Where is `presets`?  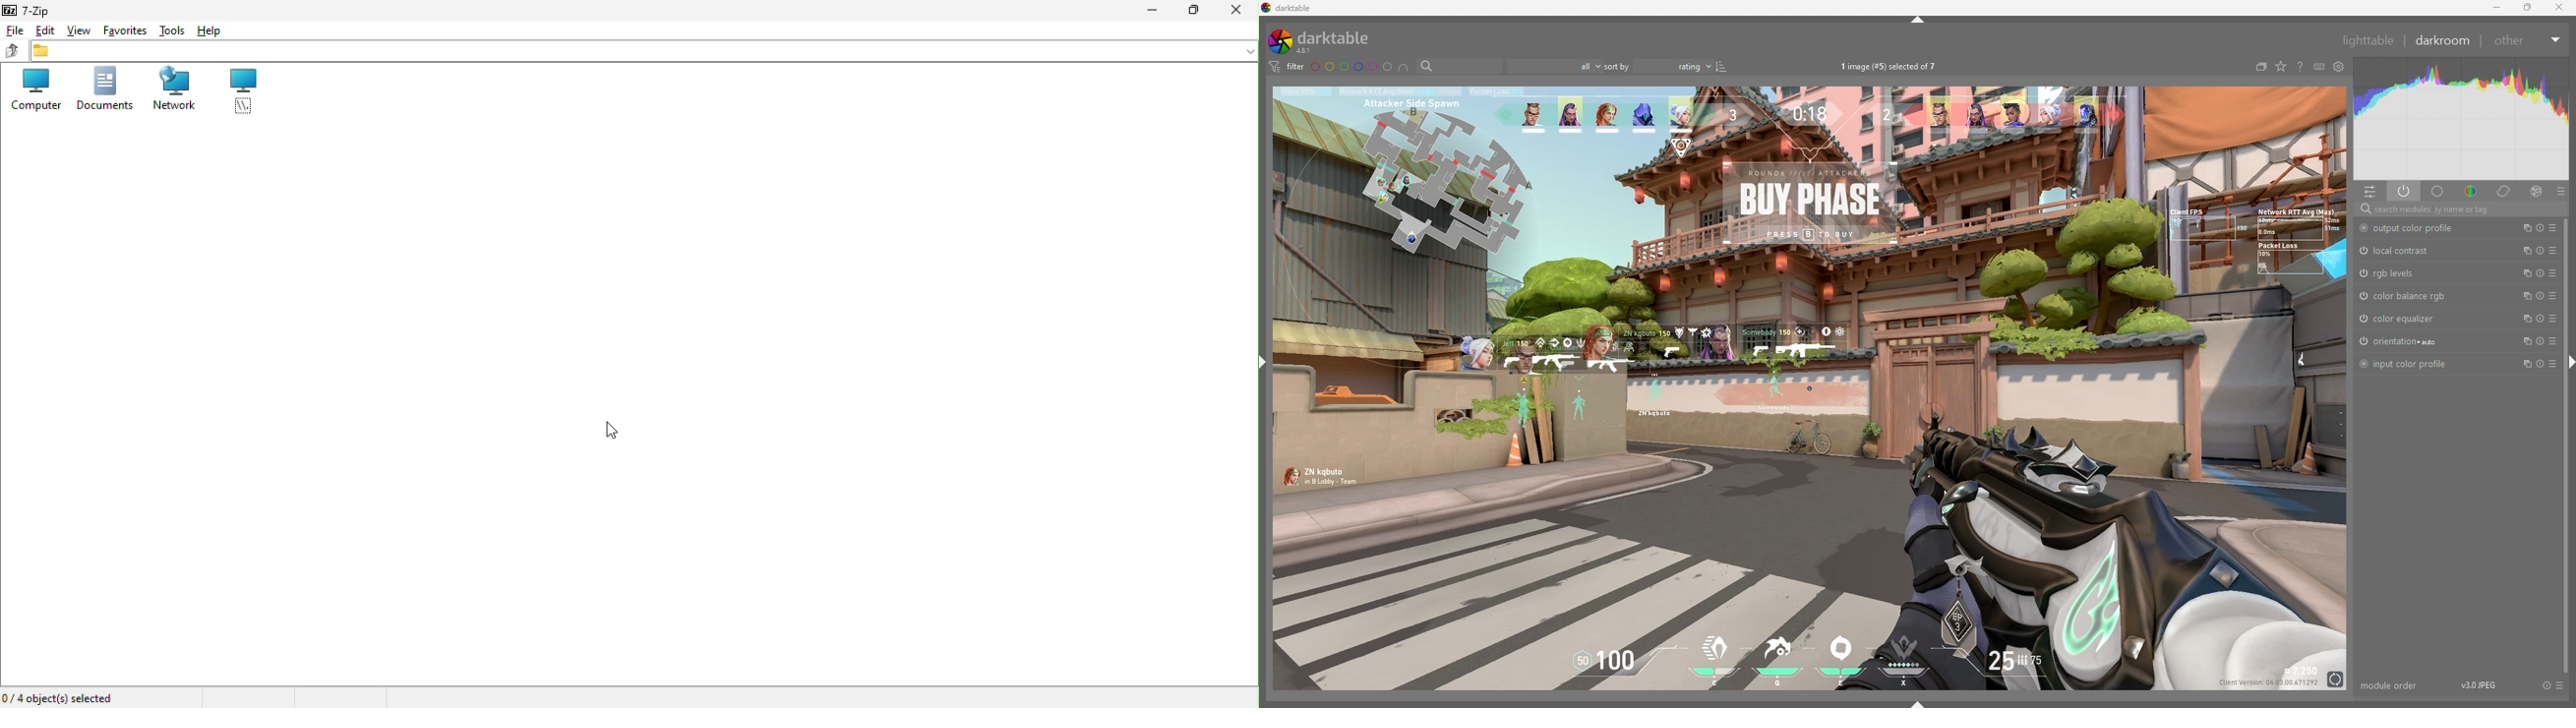
presets is located at coordinates (2554, 296).